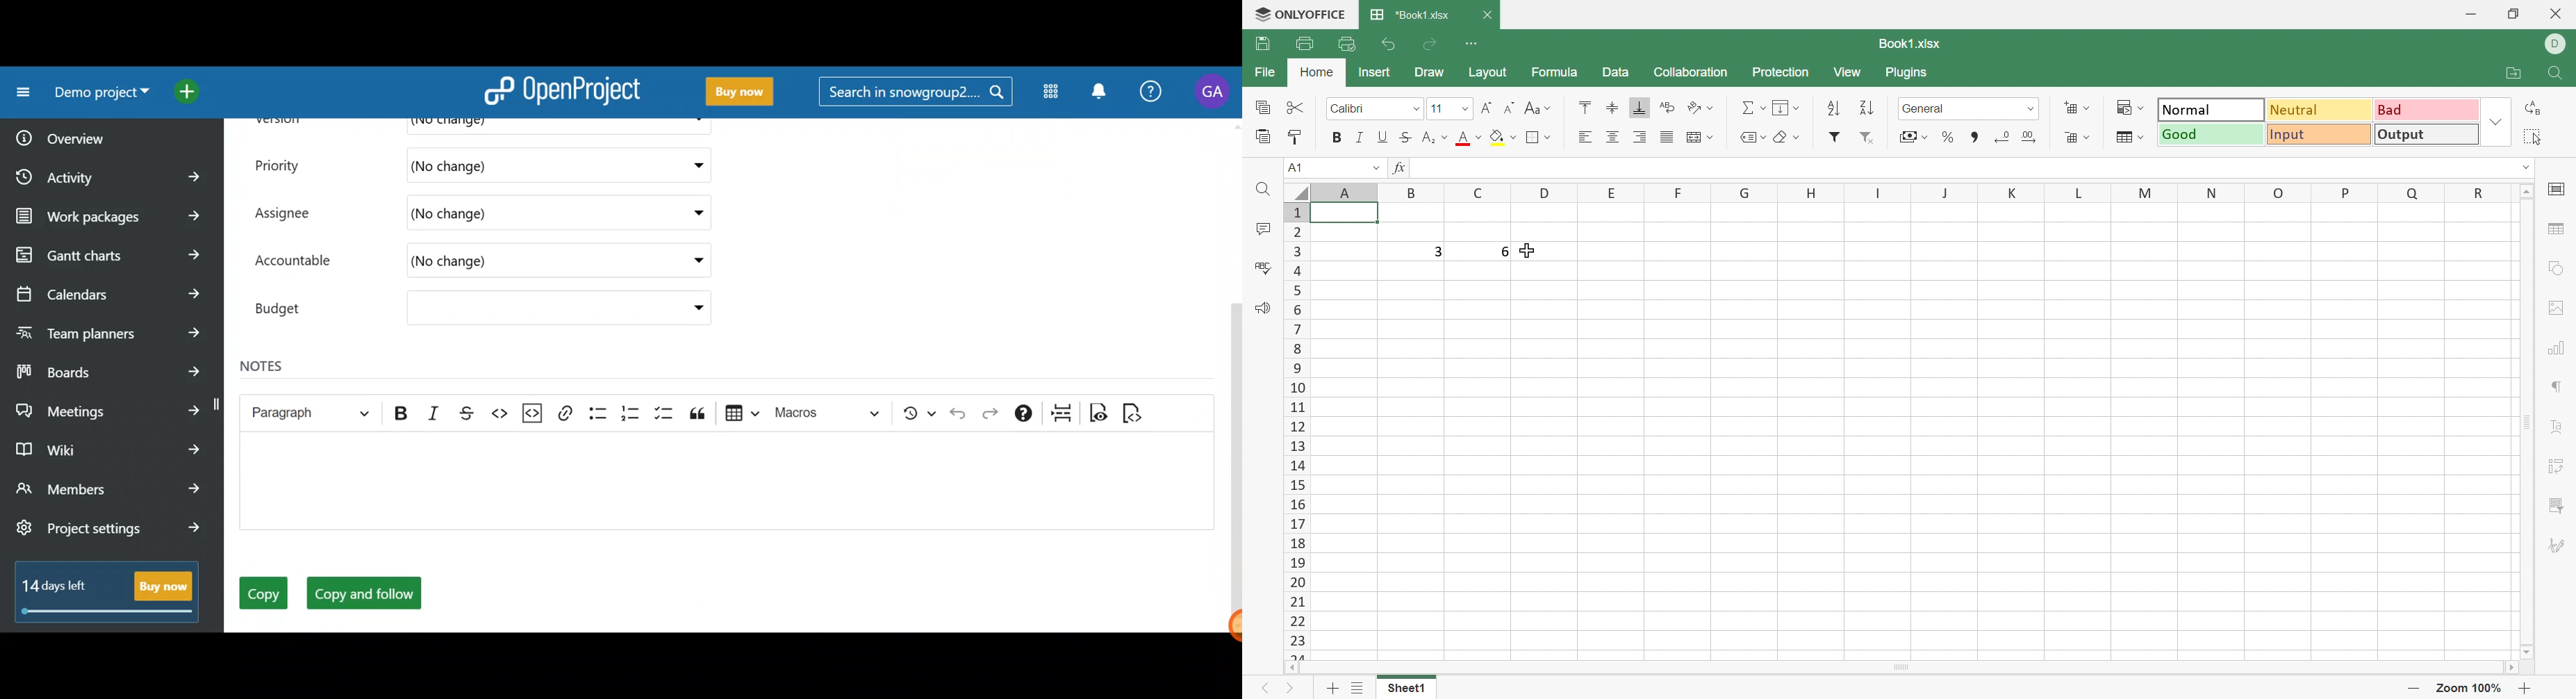 The height and width of the screenshot is (700, 2576). What do you see at coordinates (2559, 387) in the screenshot?
I see `Paragraph settings` at bounding box center [2559, 387].